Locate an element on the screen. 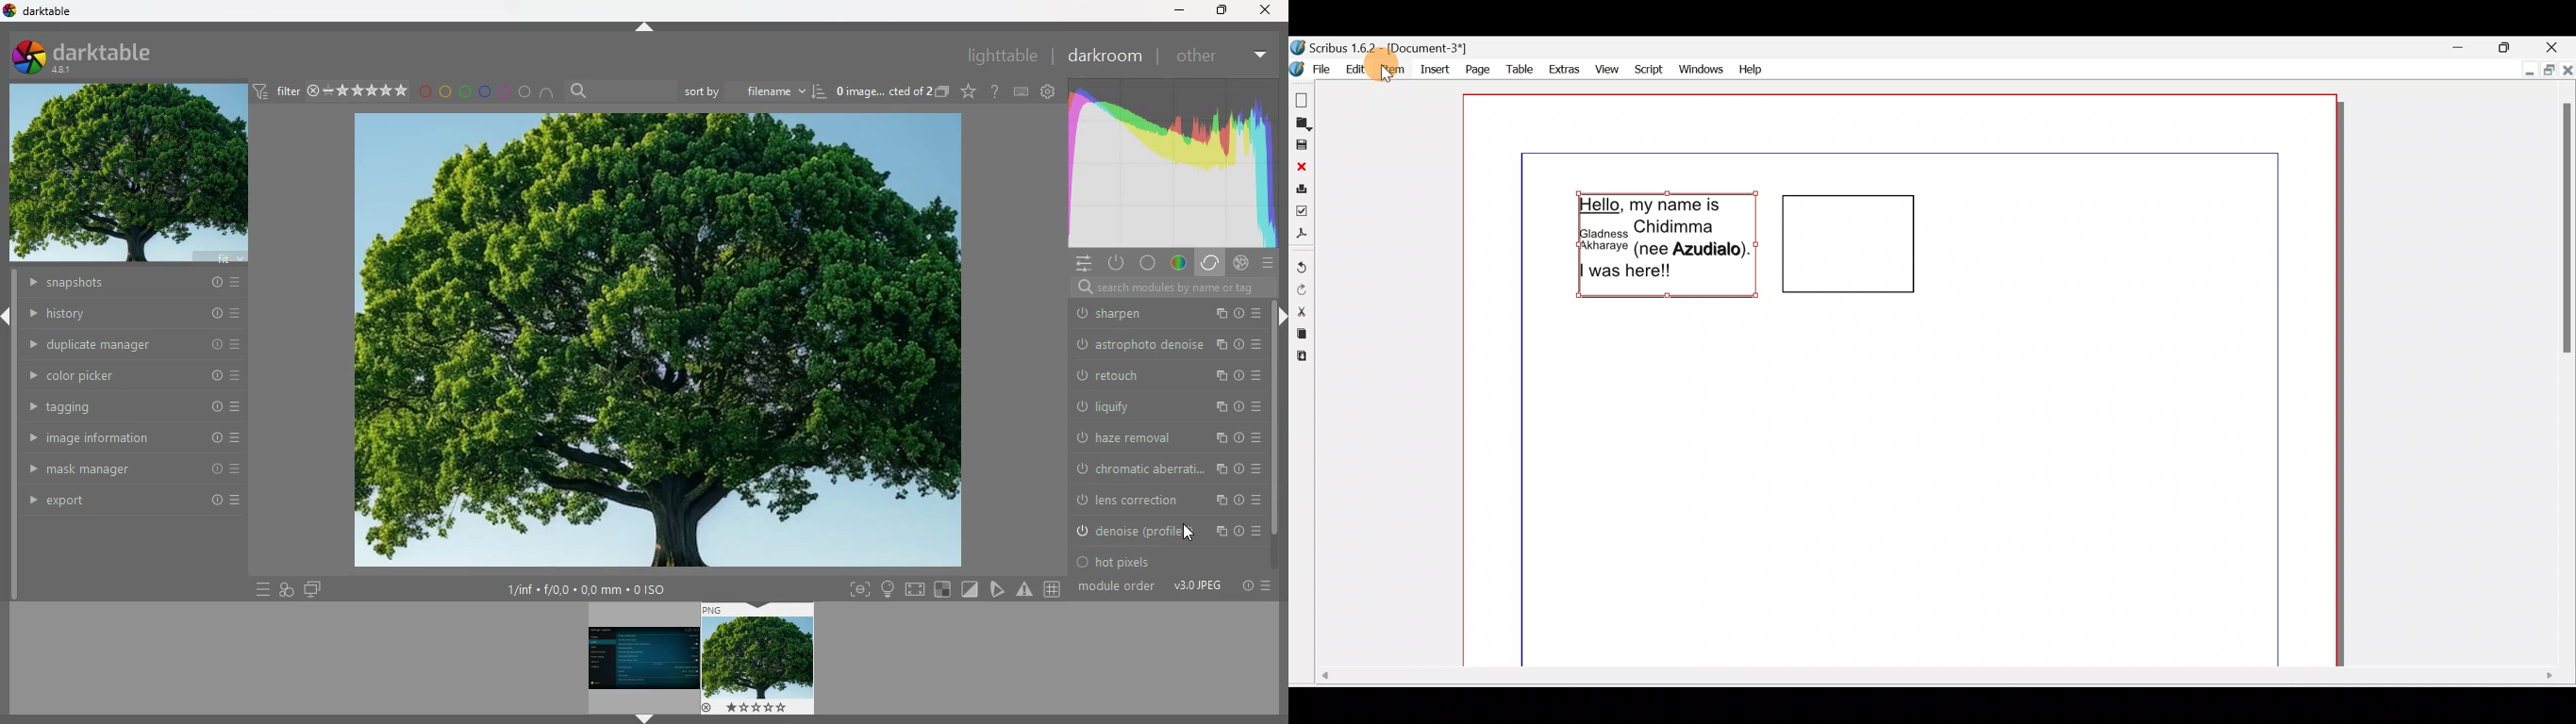 This screenshot has height=728, width=2576. image format is located at coordinates (1197, 586).